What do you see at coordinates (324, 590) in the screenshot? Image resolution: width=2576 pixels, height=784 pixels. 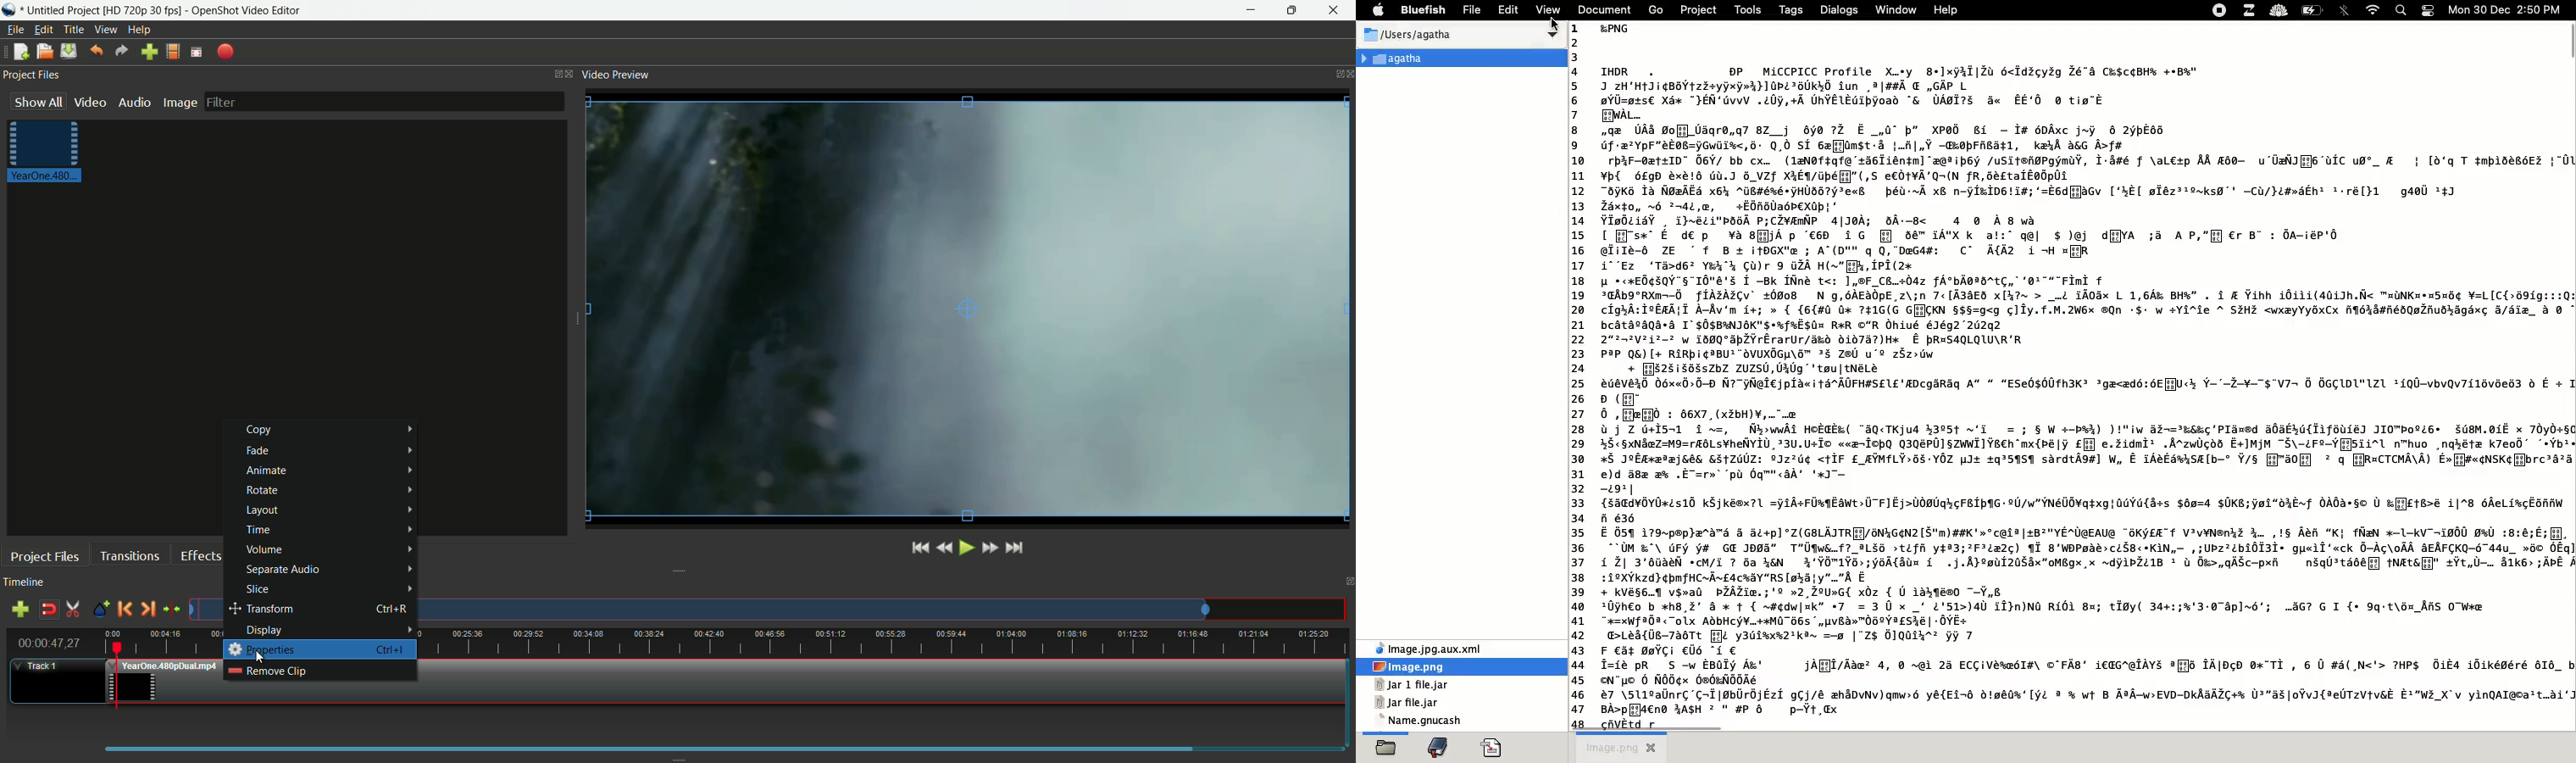 I see `slice` at bounding box center [324, 590].